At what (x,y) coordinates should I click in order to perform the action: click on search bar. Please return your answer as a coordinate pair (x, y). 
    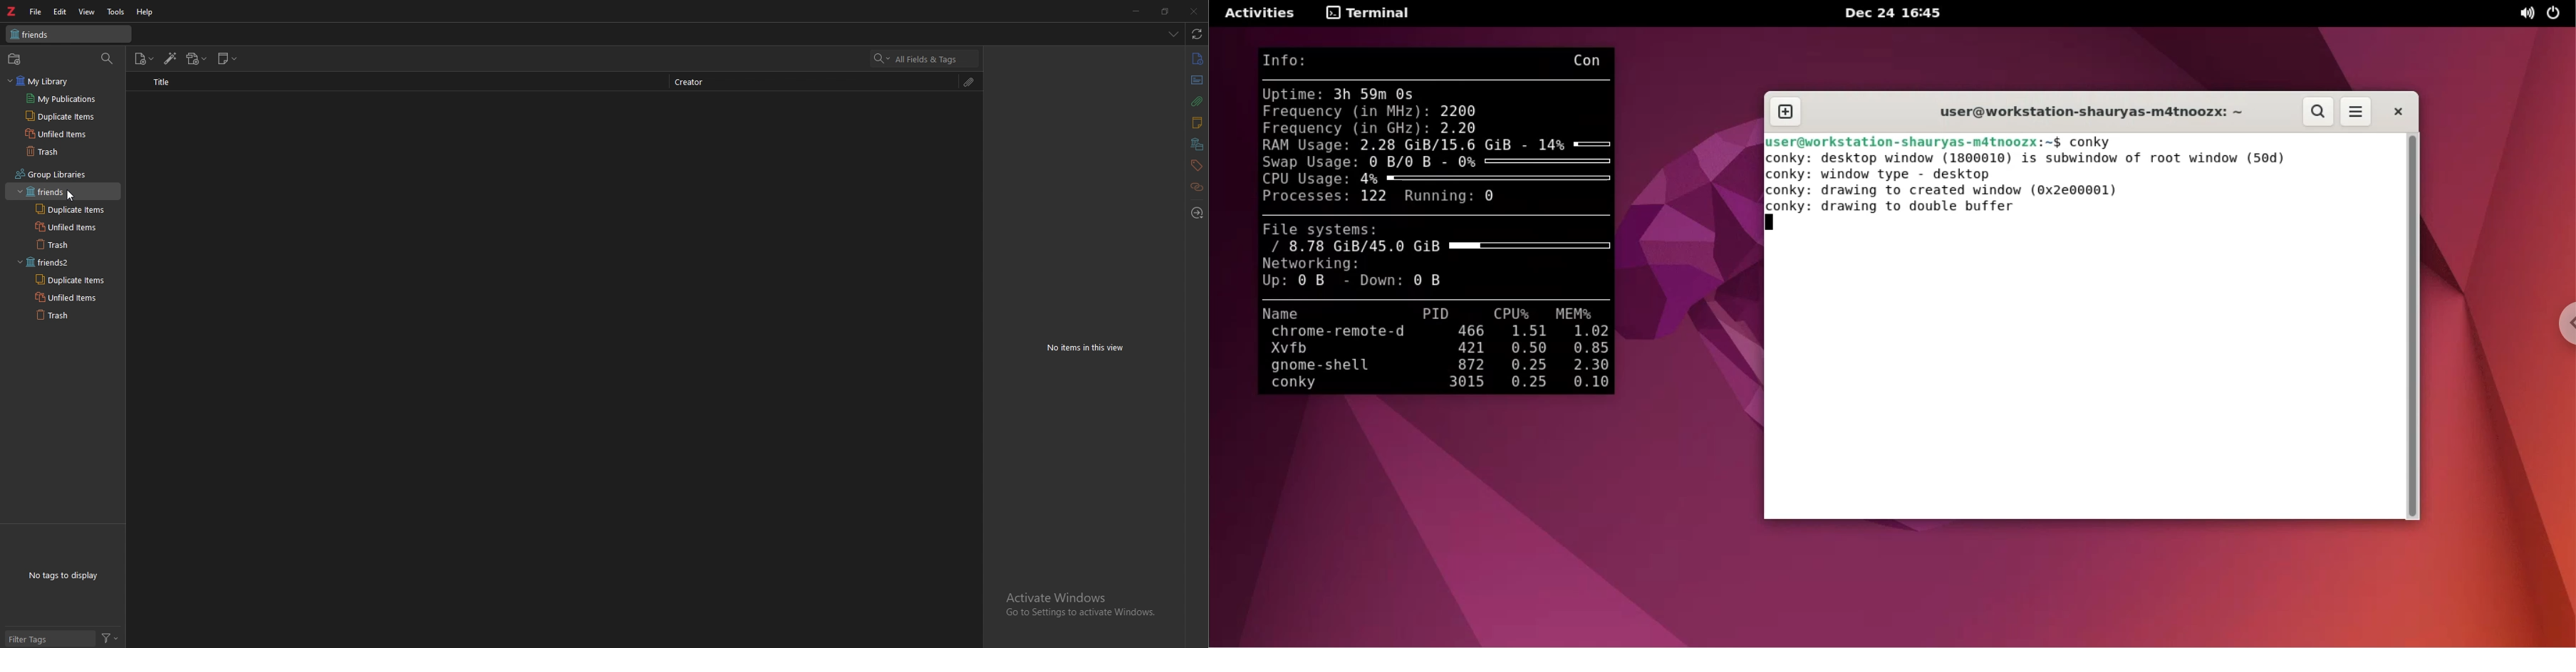
    Looking at the image, I should click on (925, 58).